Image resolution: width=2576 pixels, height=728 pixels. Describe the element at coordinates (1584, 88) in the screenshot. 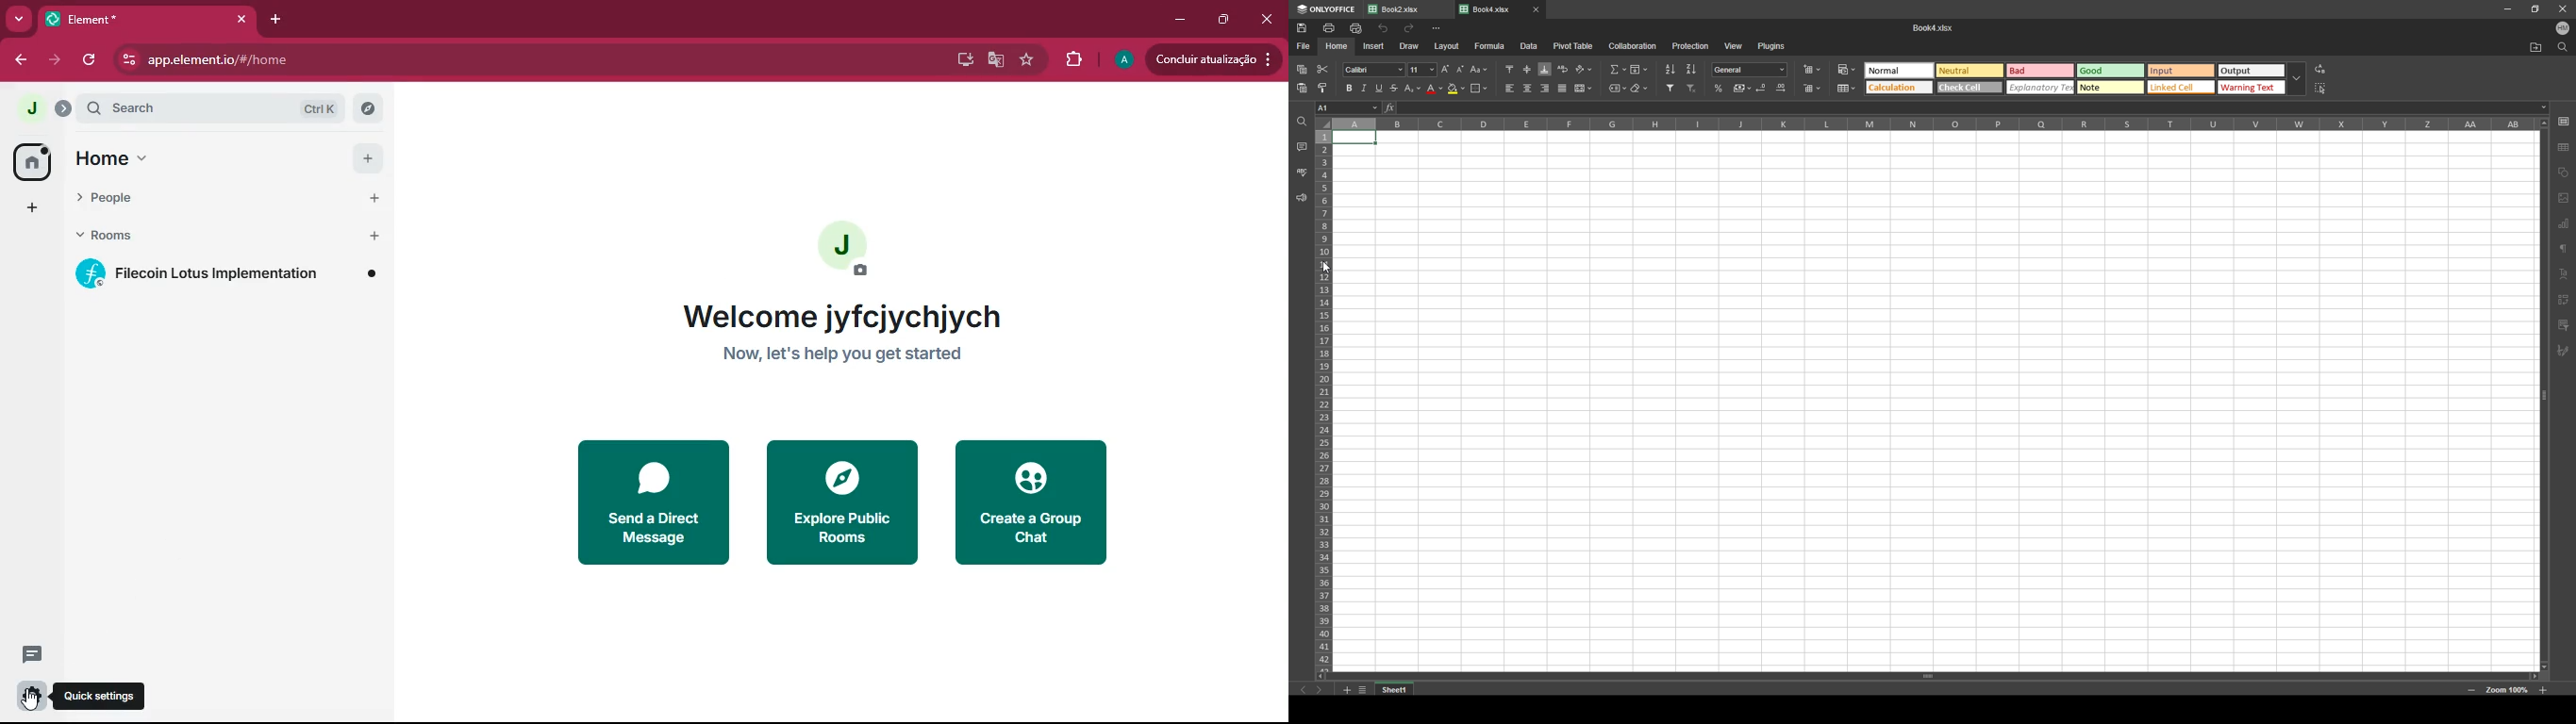

I see `merge and center` at that location.